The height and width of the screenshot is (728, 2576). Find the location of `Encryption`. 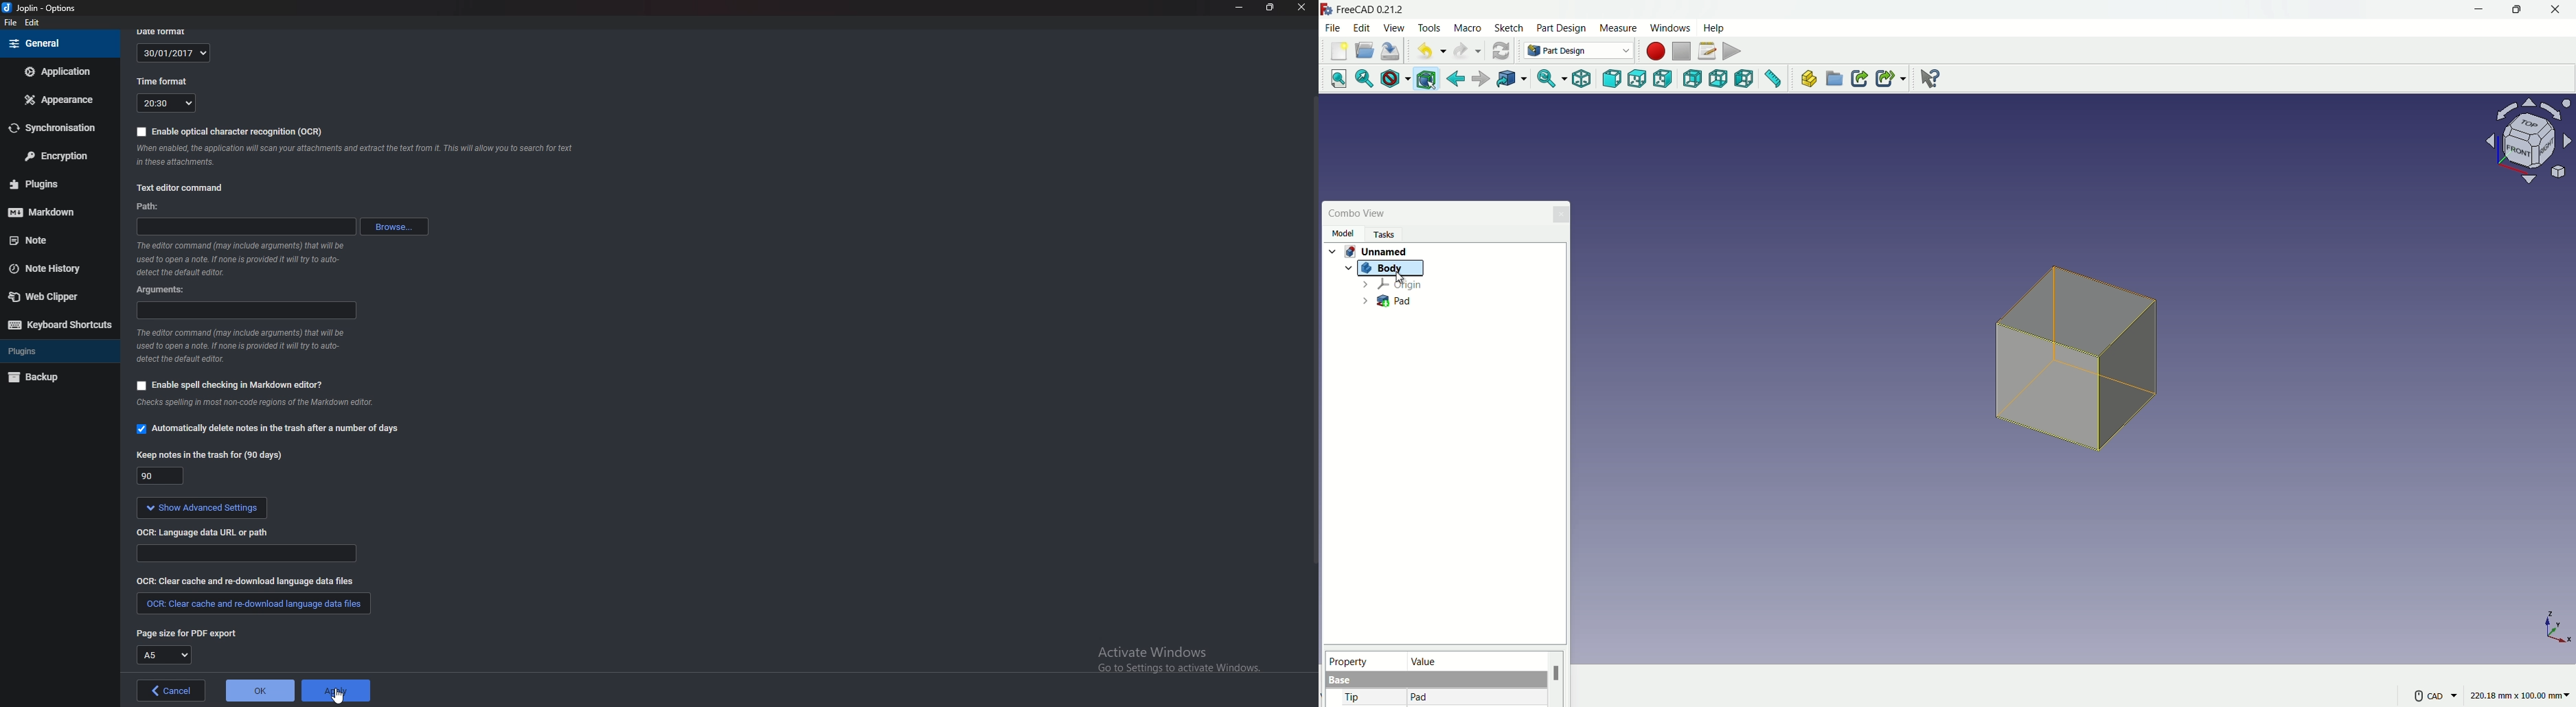

Encryption is located at coordinates (54, 157).